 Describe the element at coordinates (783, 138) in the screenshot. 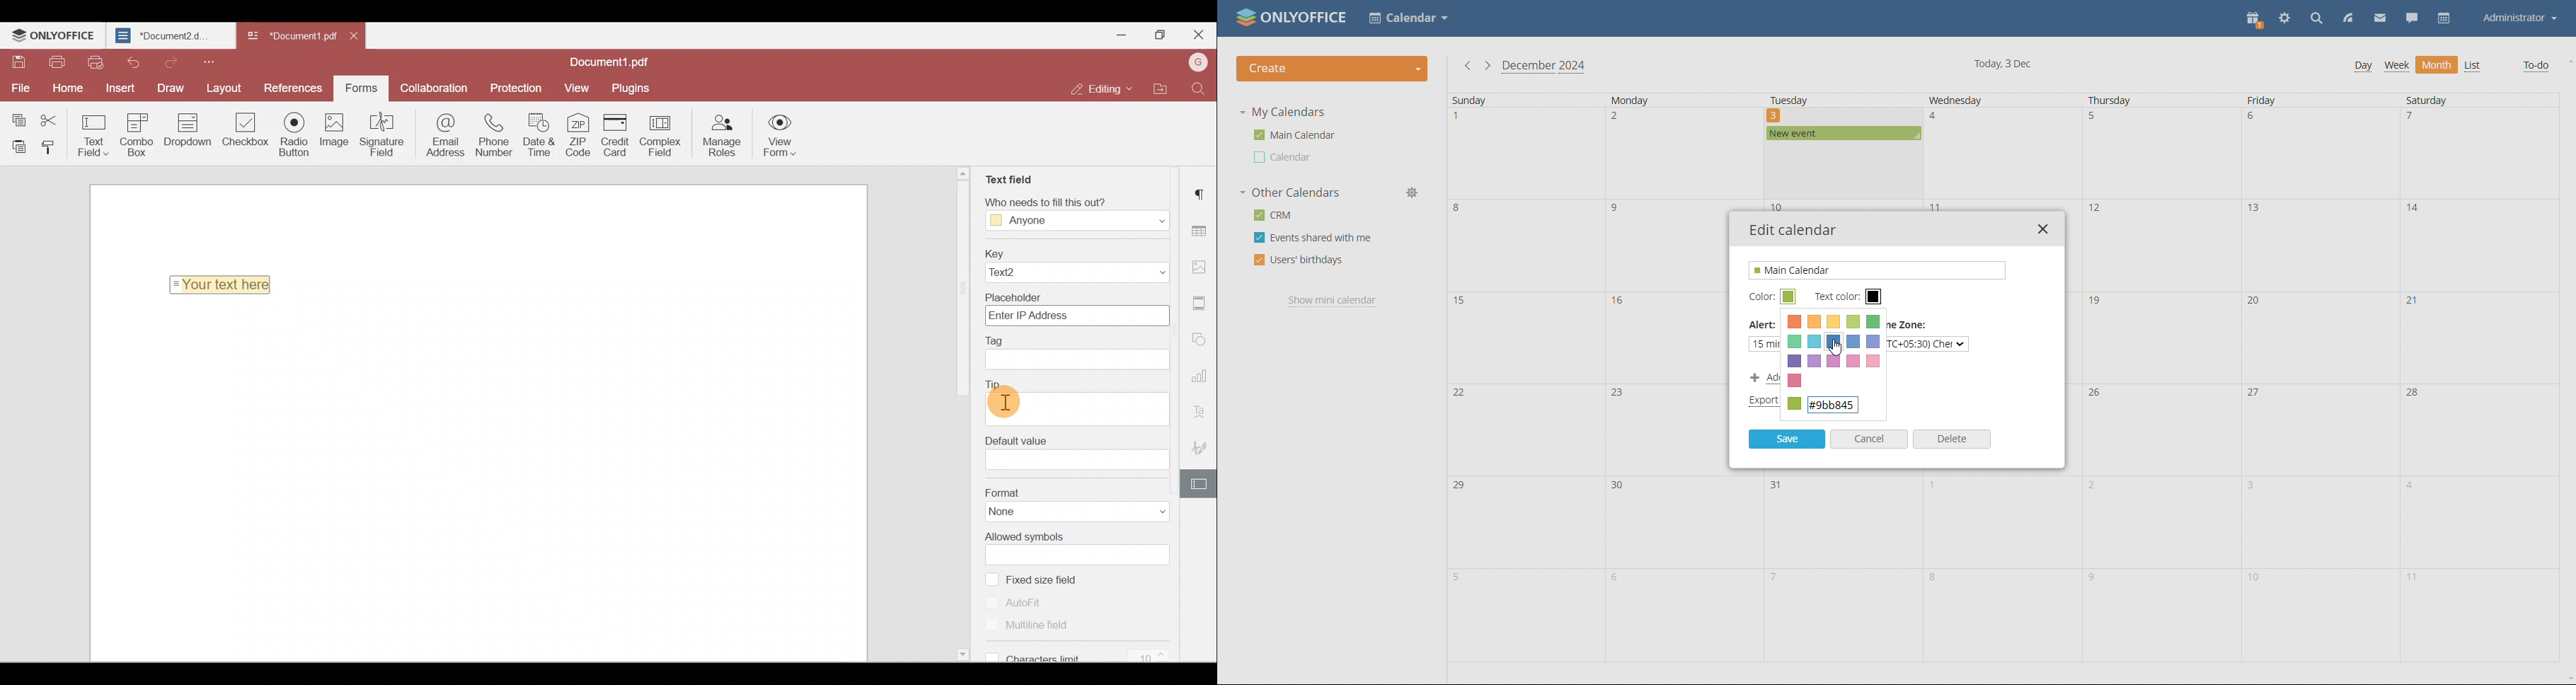

I see `View form` at that location.